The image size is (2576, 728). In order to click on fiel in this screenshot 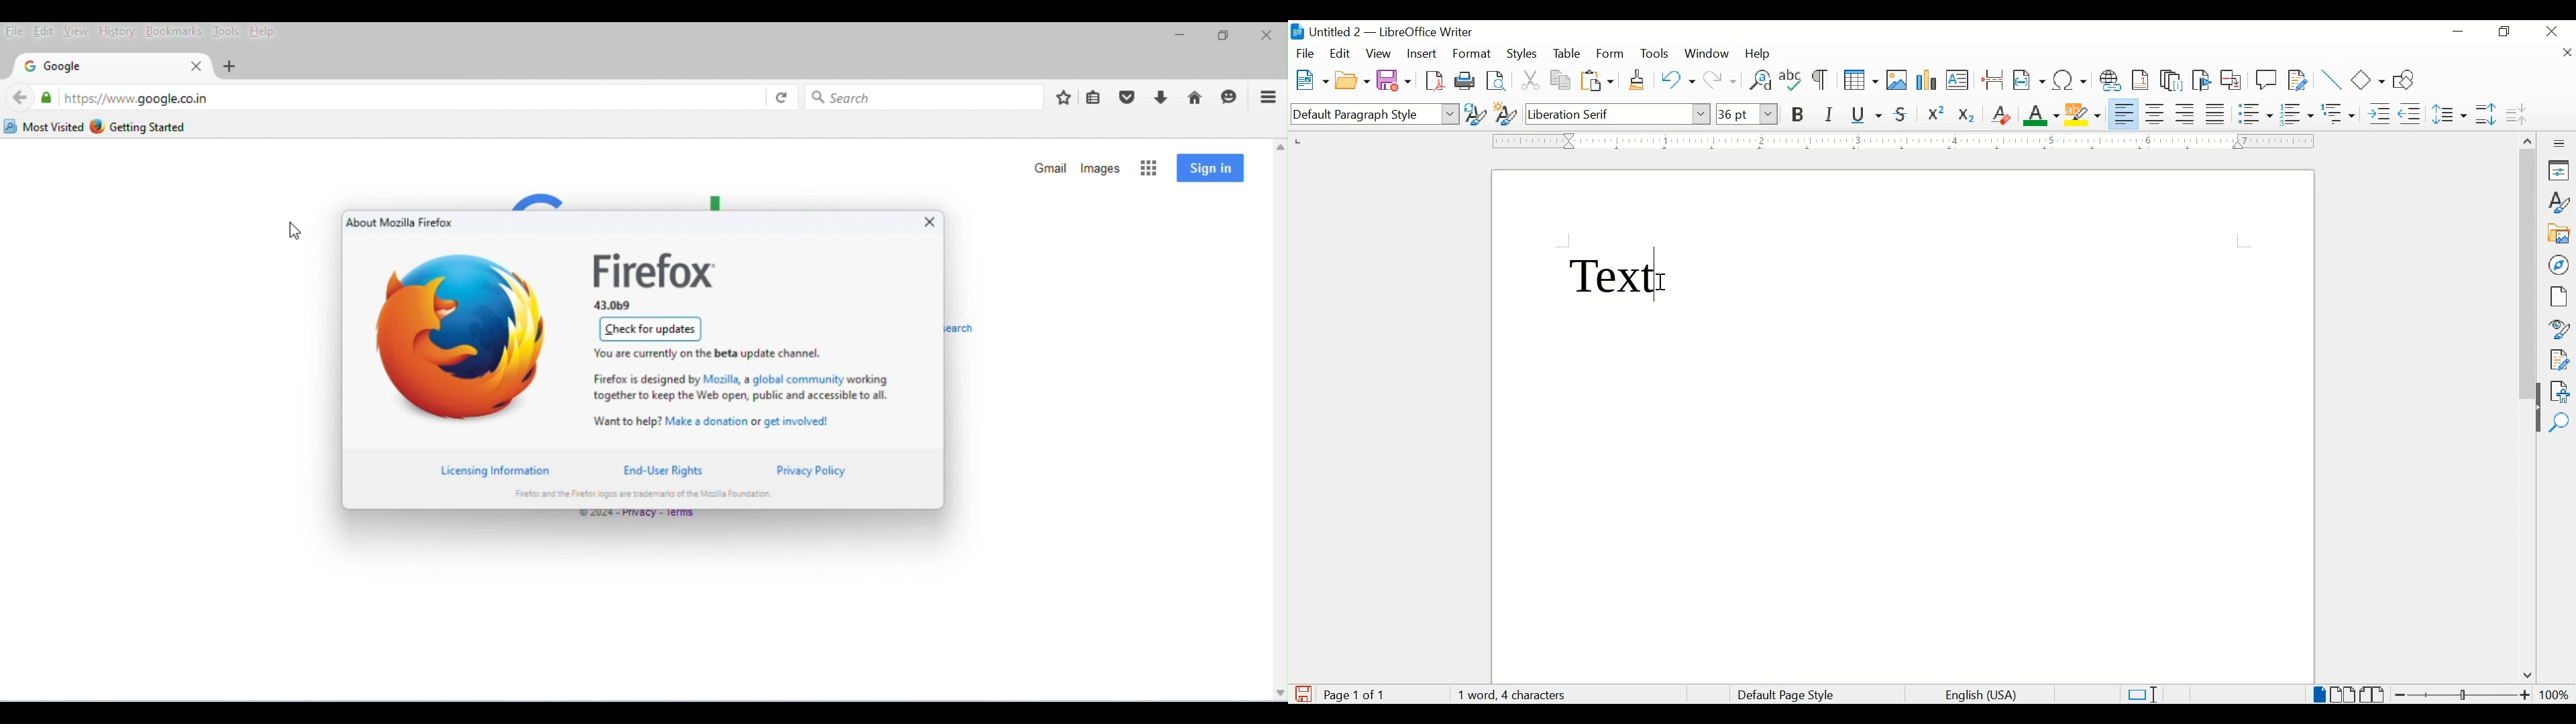, I will do `click(1305, 54)`.